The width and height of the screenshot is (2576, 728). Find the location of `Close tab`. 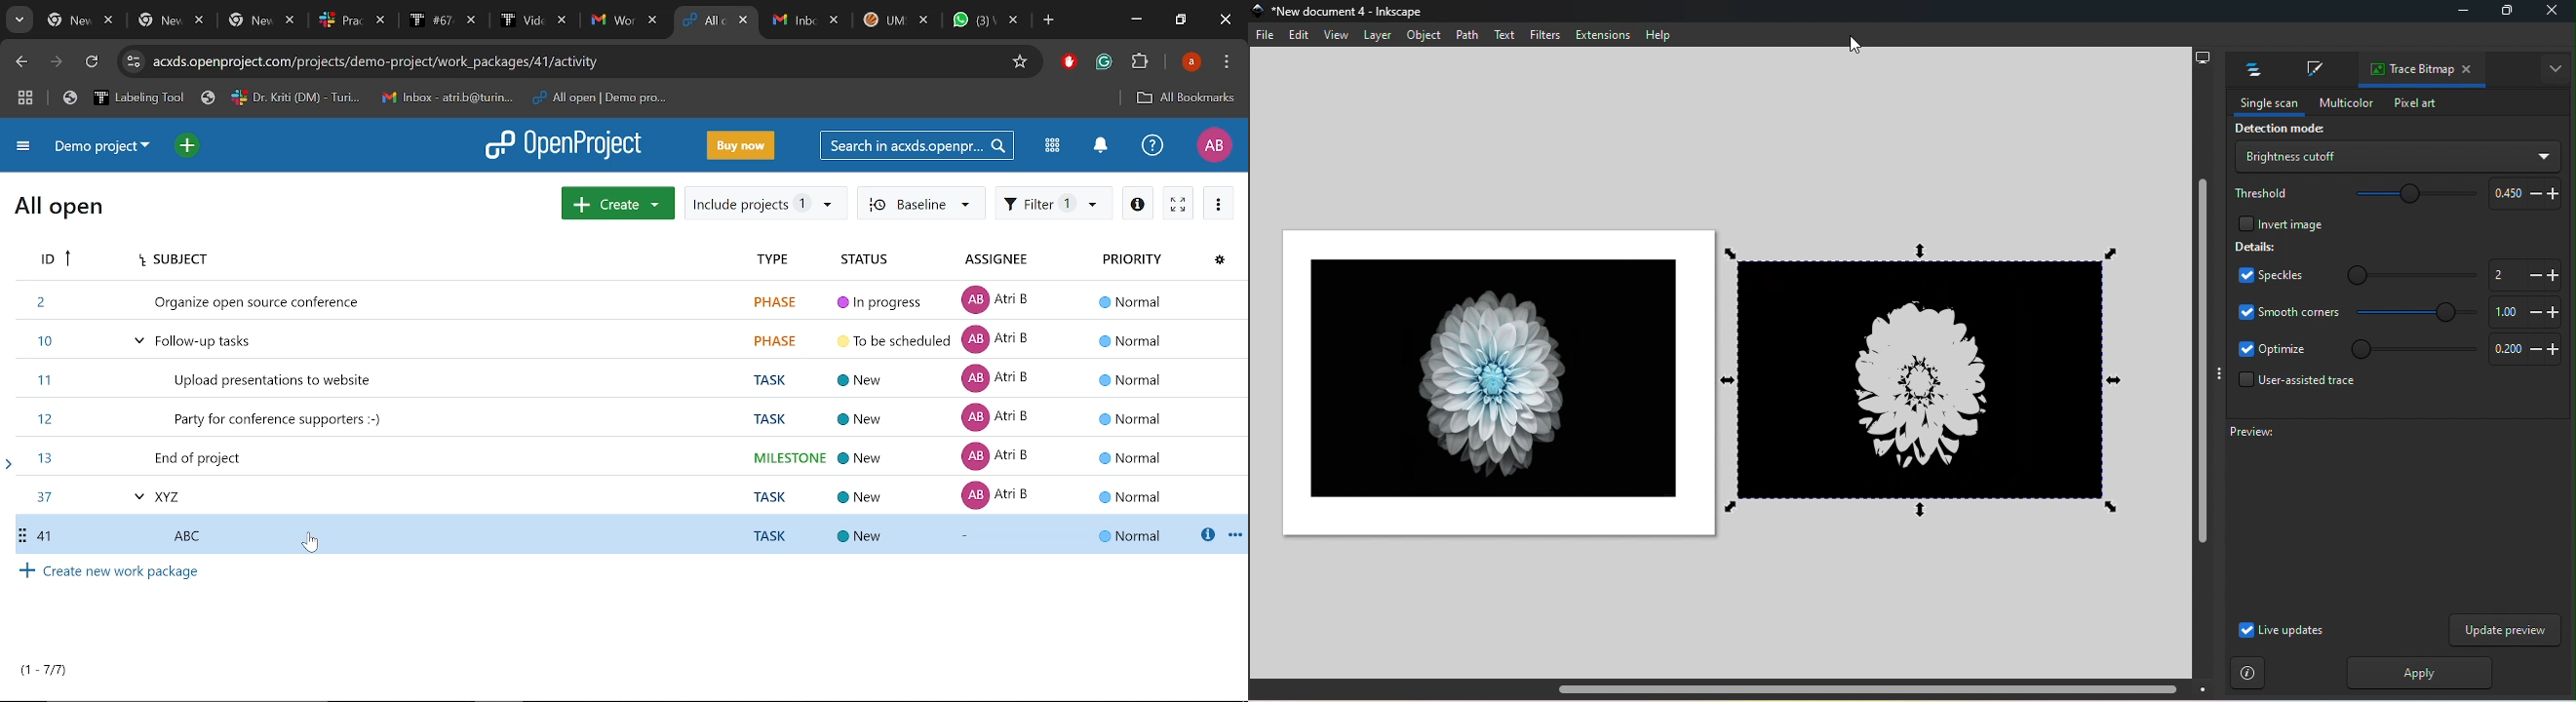

Close tab is located at coordinates (2470, 71).